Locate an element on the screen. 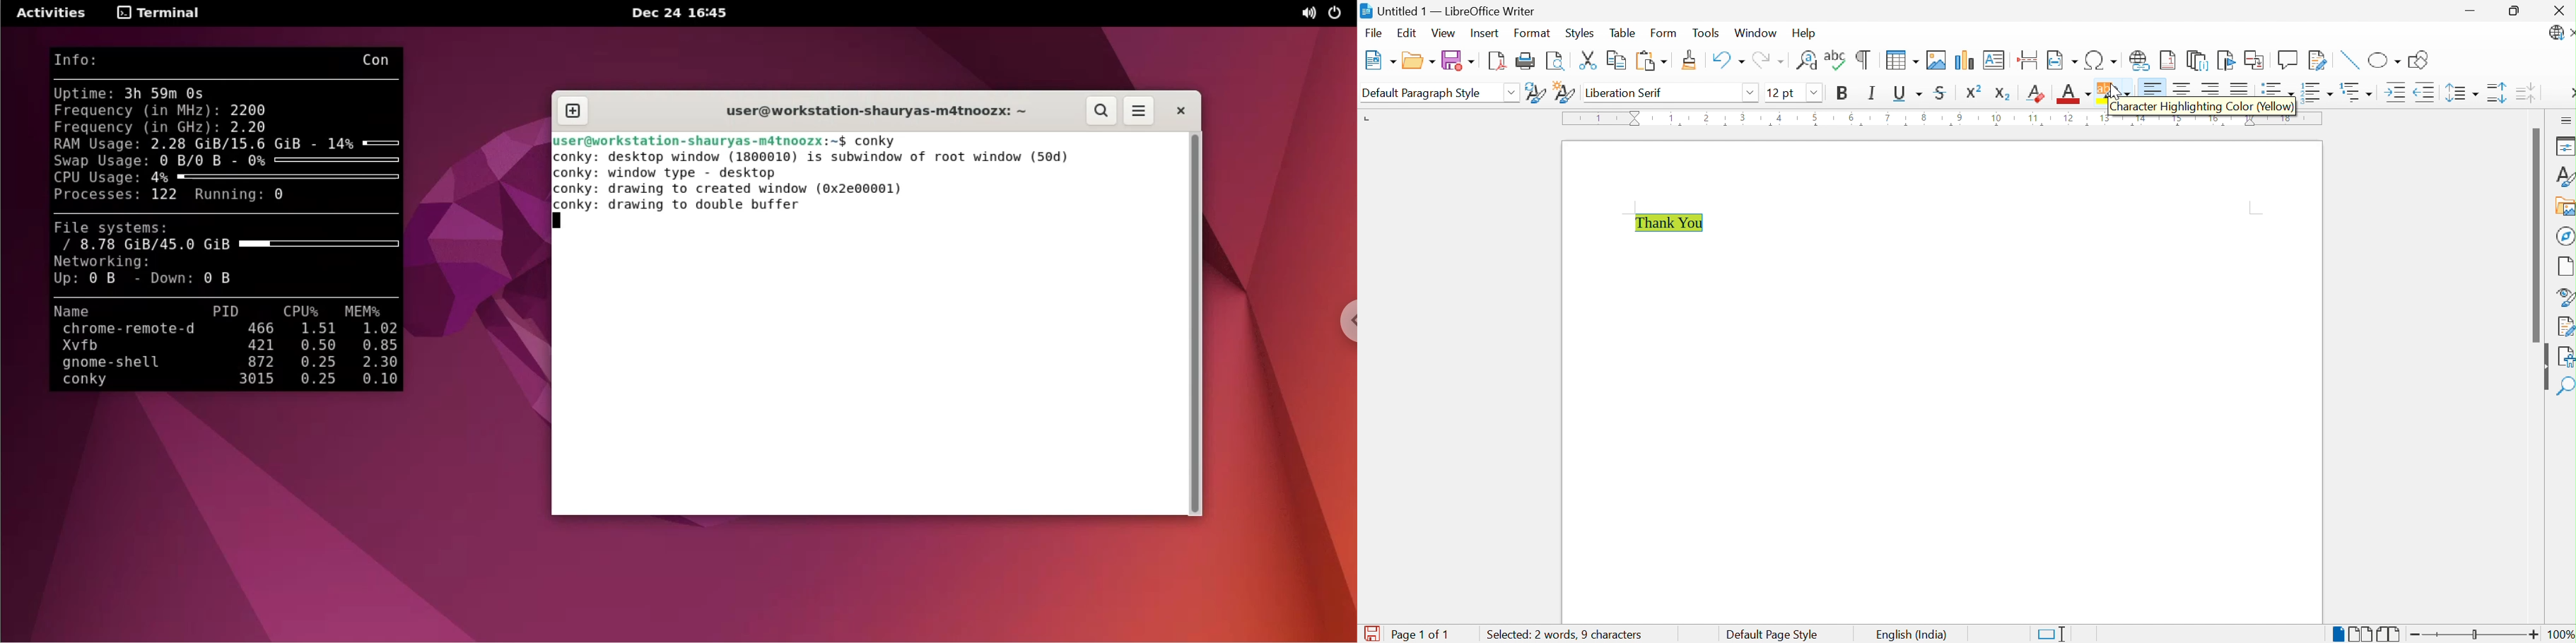 Image resolution: width=2576 pixels, height=644 pixels. Update Selected Style is located at coordinates (1536, 94).